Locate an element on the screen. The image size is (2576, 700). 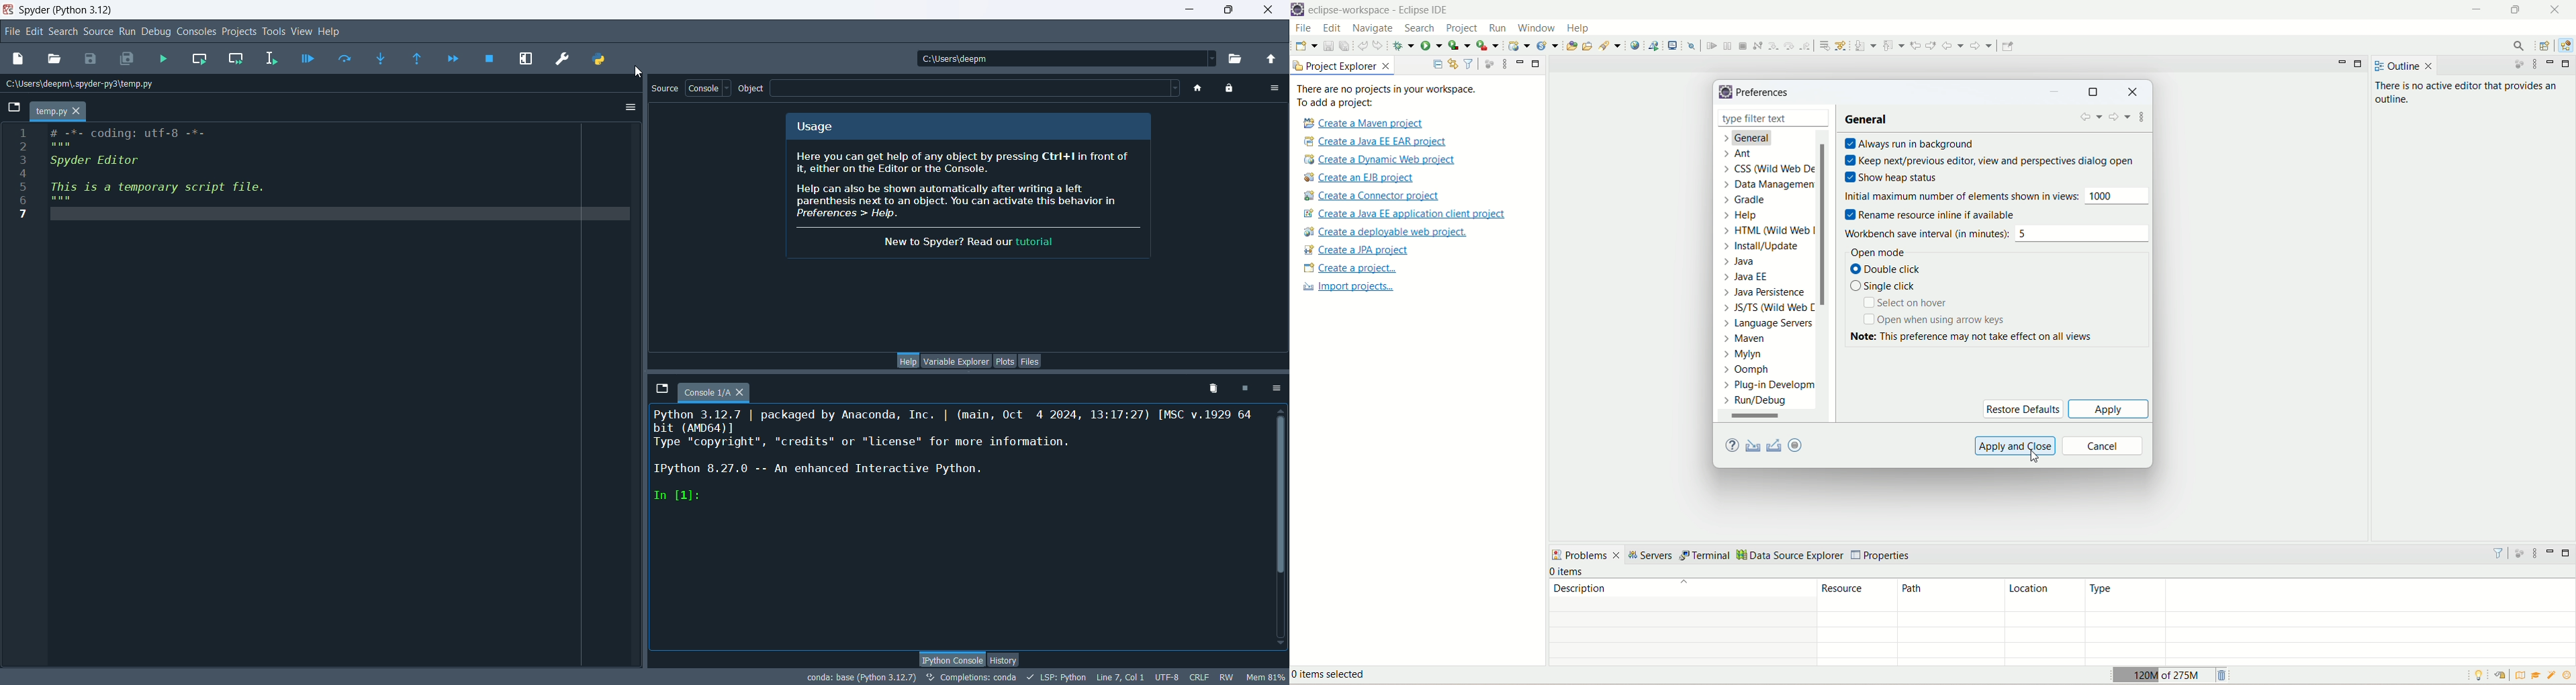
oomph is located at coordinates (1747, 370).